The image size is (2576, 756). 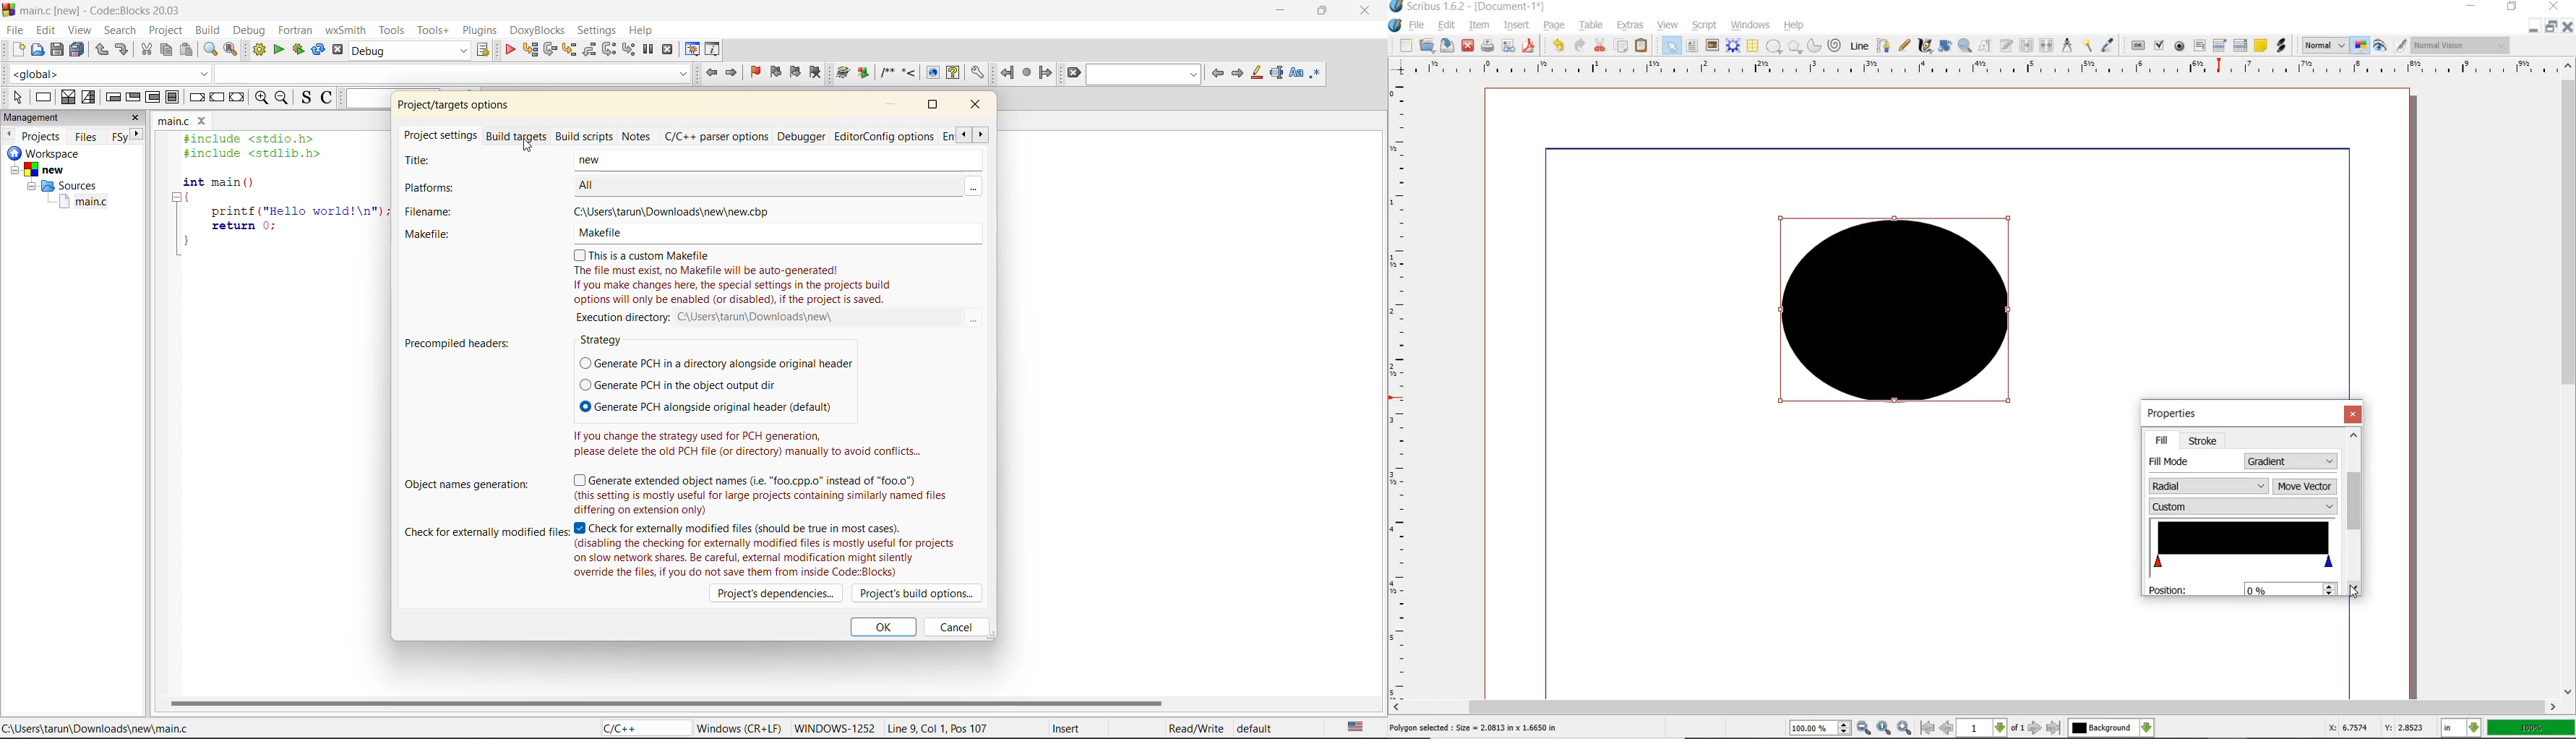 I want to click on EDIT, so click(x=1446, y=26).